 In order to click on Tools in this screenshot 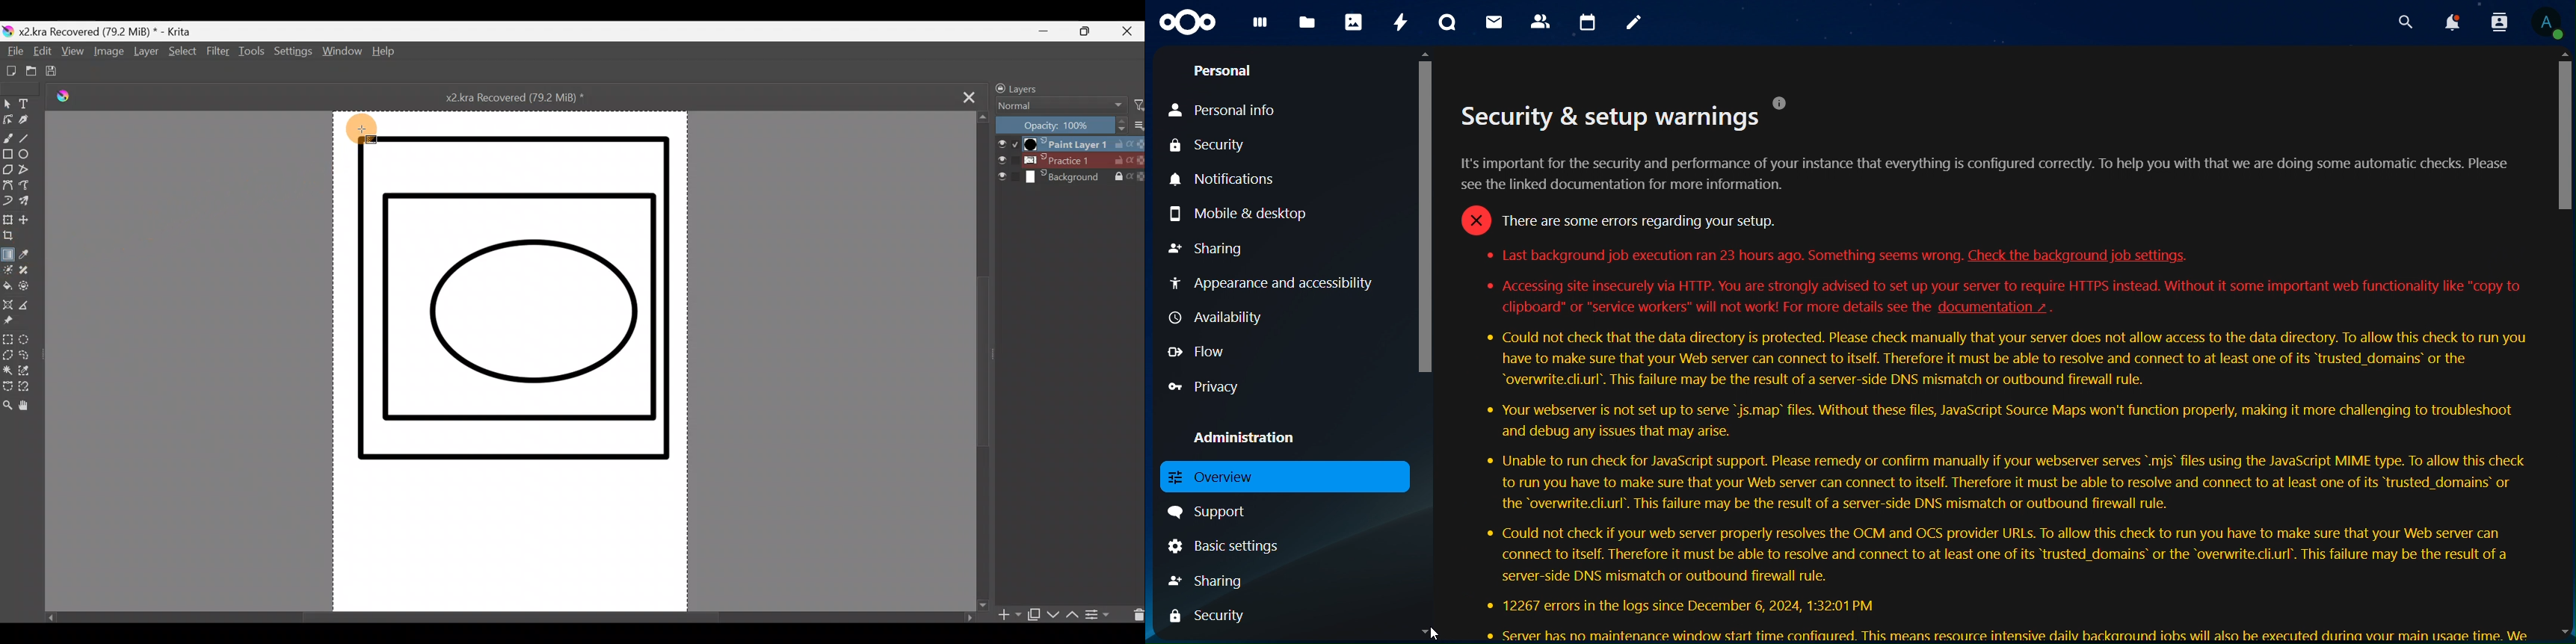, I will do `click(254, 54)`.